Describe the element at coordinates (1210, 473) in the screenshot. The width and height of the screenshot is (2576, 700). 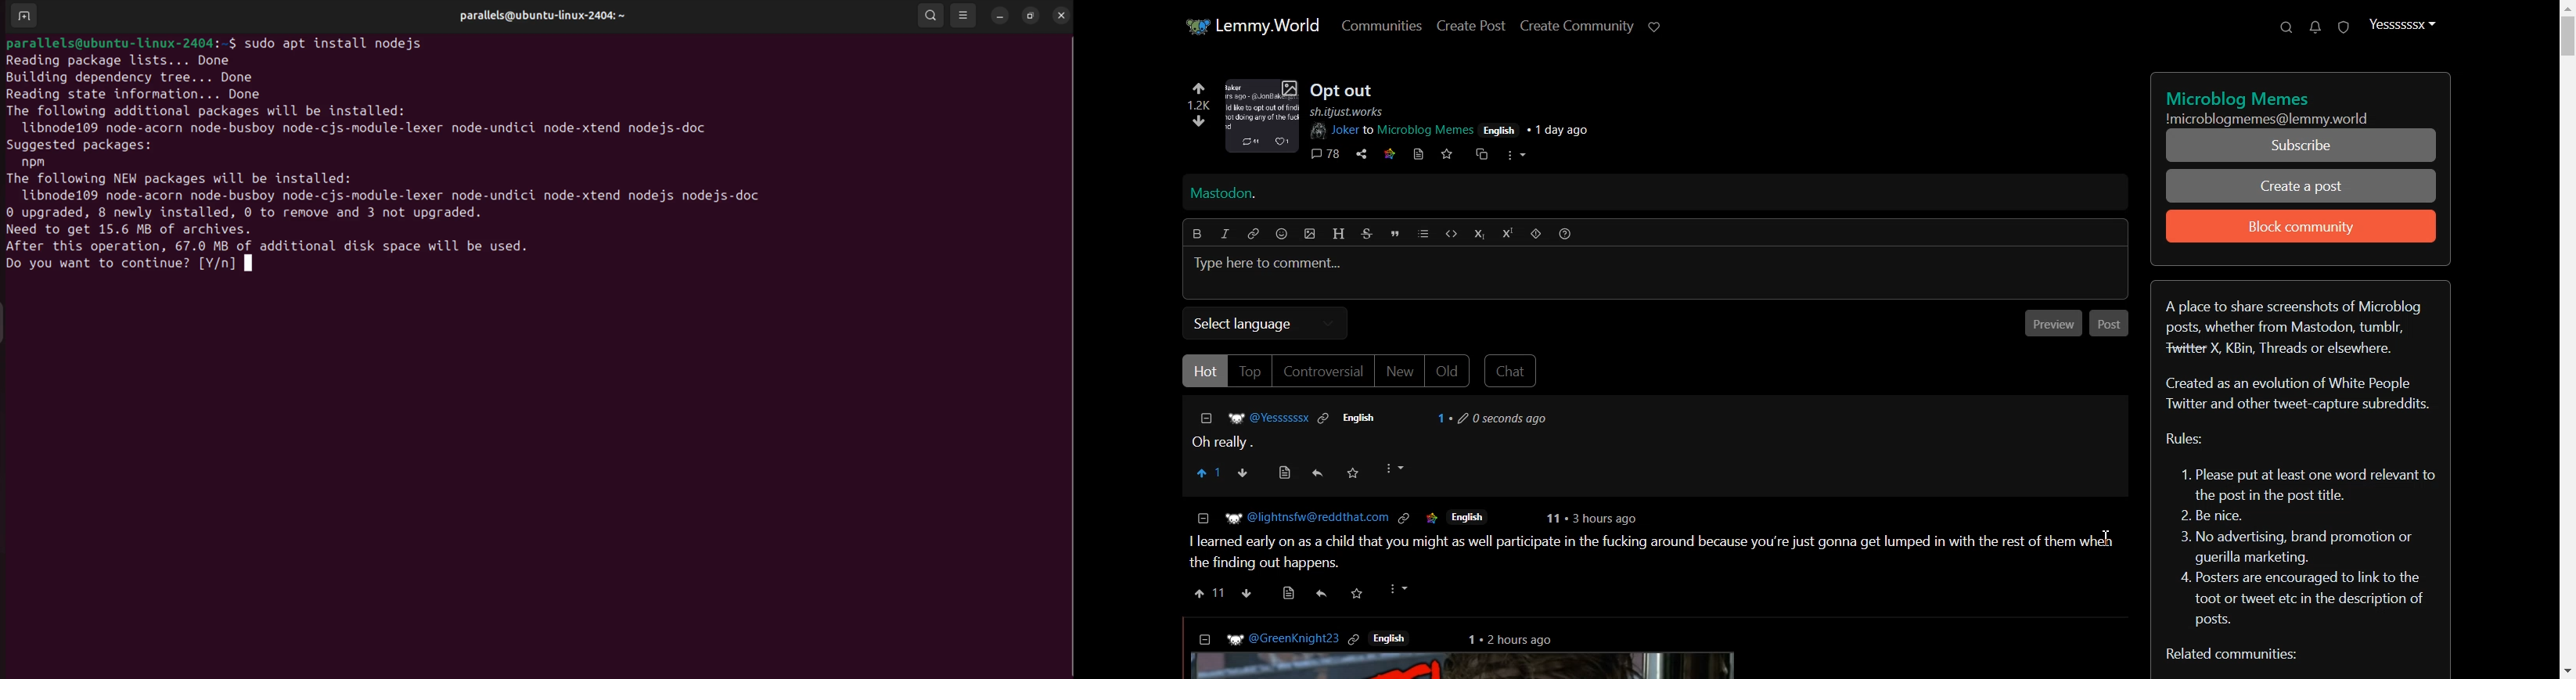
I see `Upvote` at that location.